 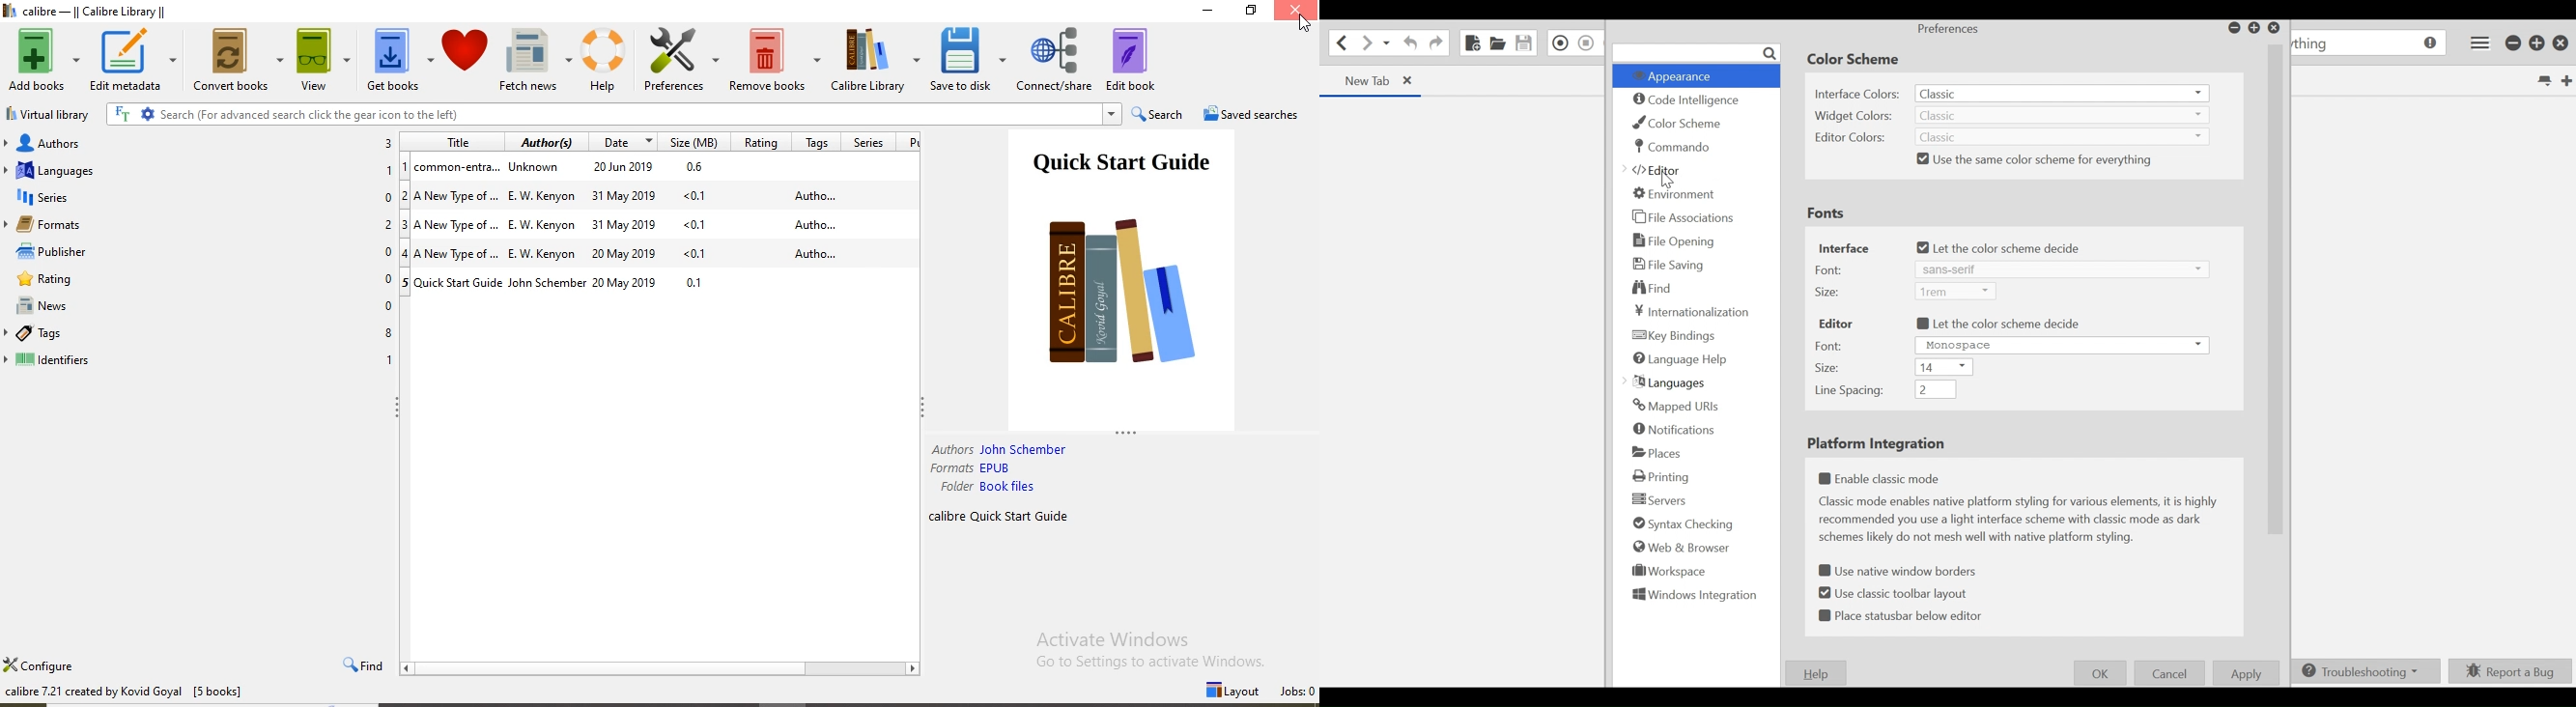 I want to click on Font dropdown menu, so click(x=2064, y=270).